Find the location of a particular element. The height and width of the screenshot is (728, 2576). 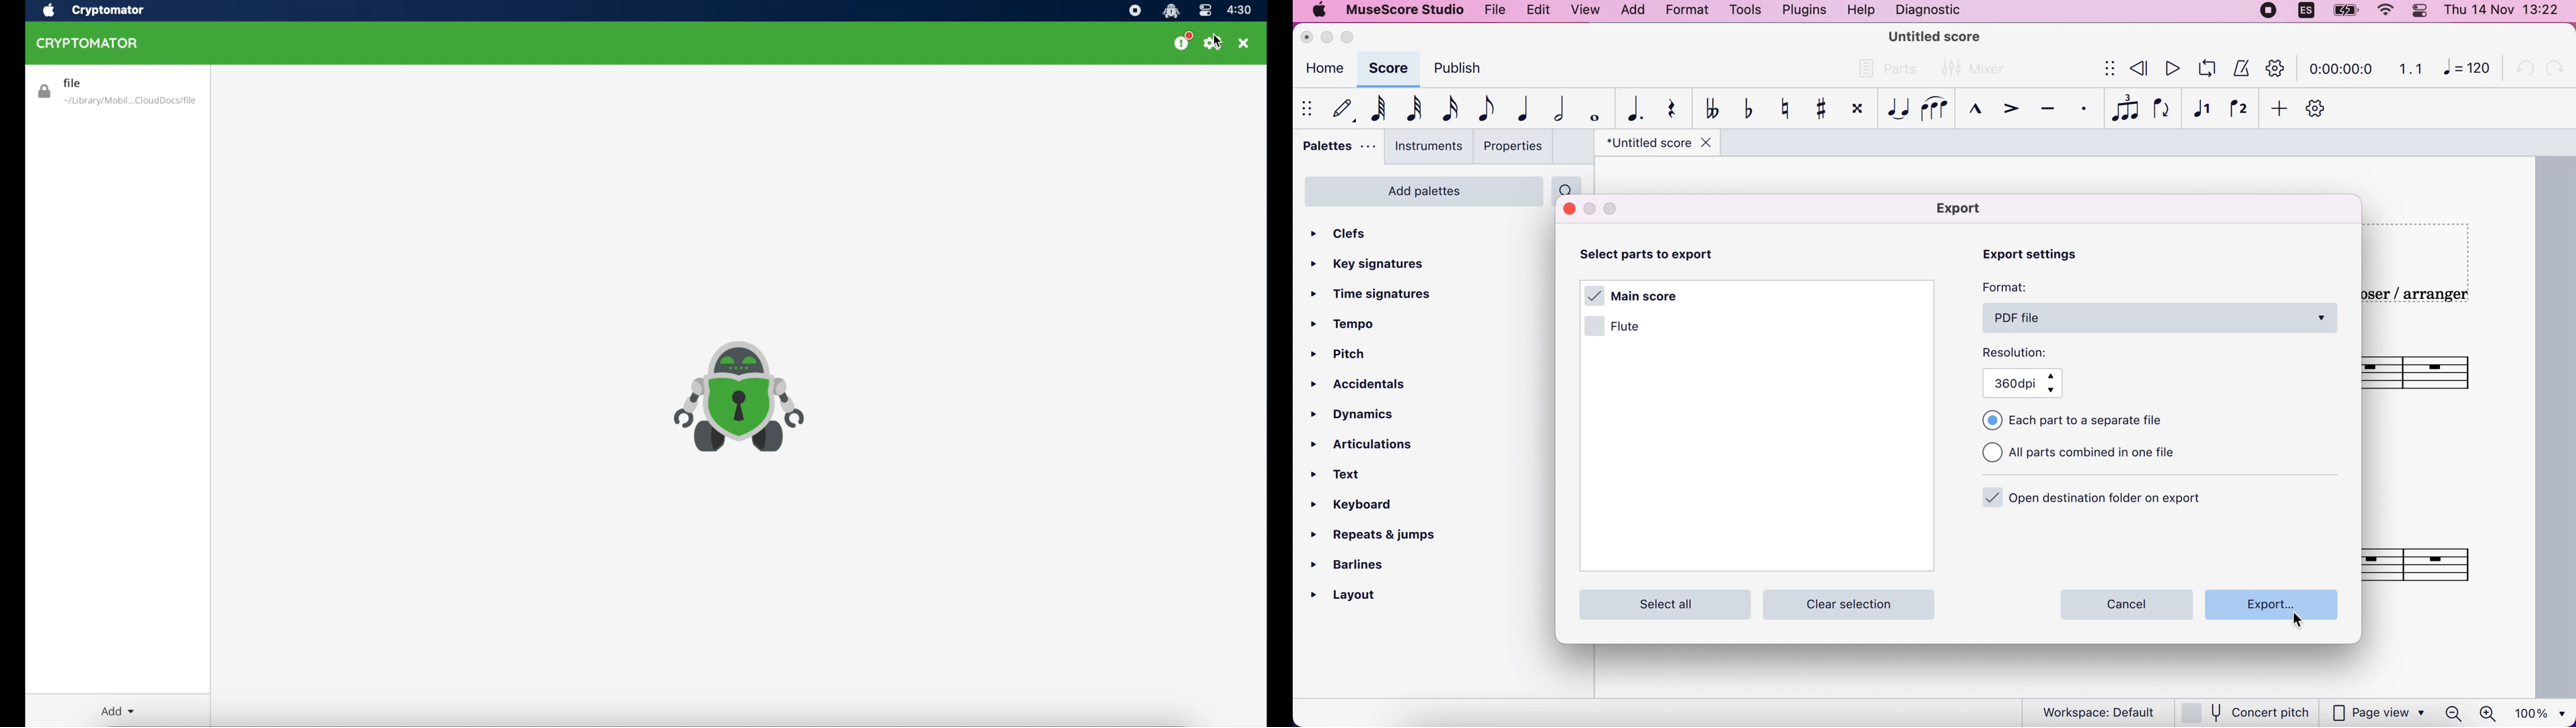

tools is located at coordinates (1741, 12).